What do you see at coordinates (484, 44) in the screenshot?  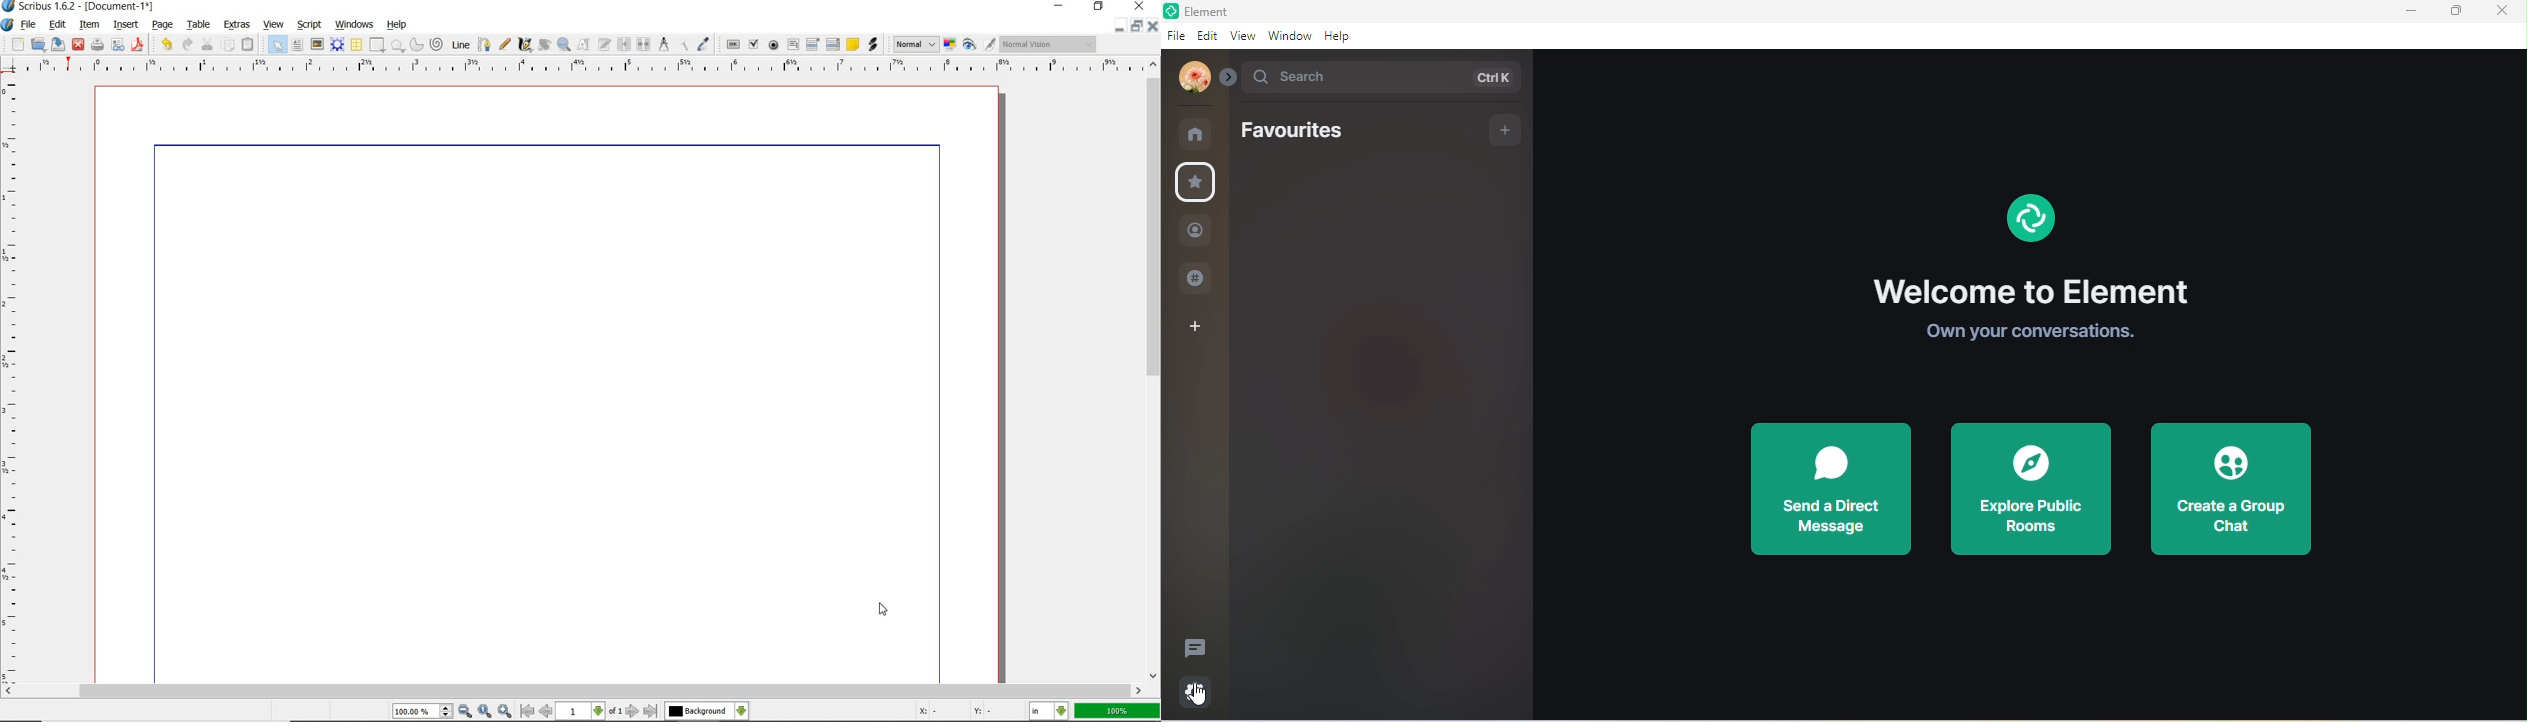 I see `Bezier curve` at bounding box center [484, 44].